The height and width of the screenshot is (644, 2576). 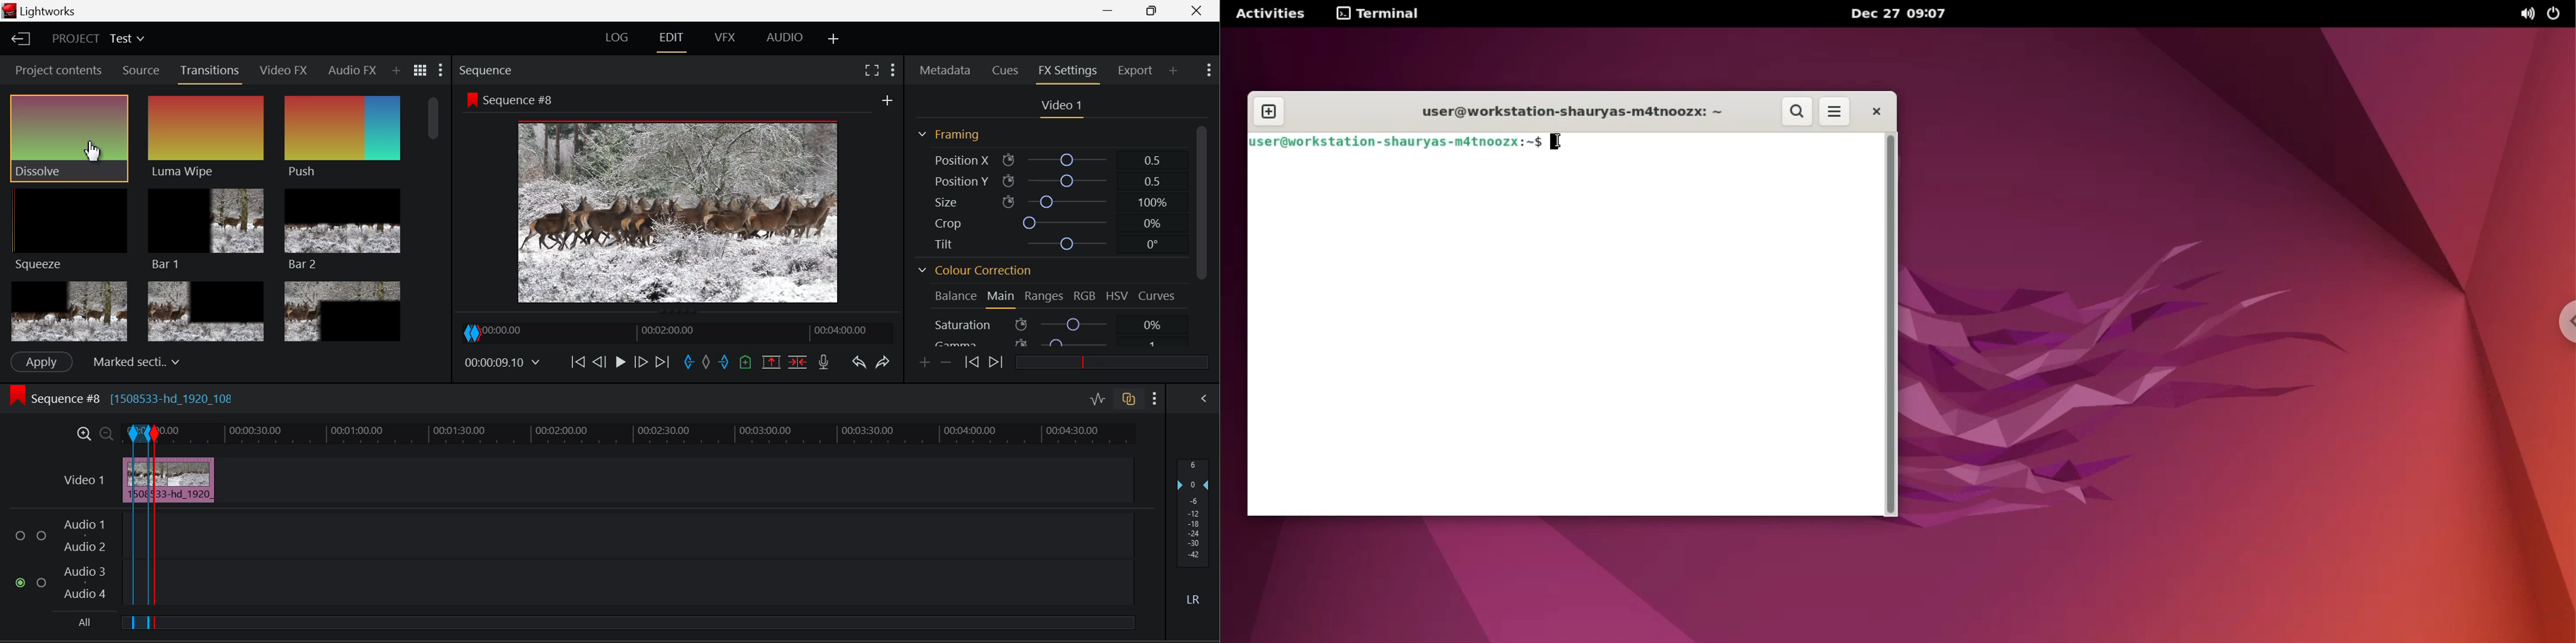 I want to click on Metadata, so click(x=945, y=71).